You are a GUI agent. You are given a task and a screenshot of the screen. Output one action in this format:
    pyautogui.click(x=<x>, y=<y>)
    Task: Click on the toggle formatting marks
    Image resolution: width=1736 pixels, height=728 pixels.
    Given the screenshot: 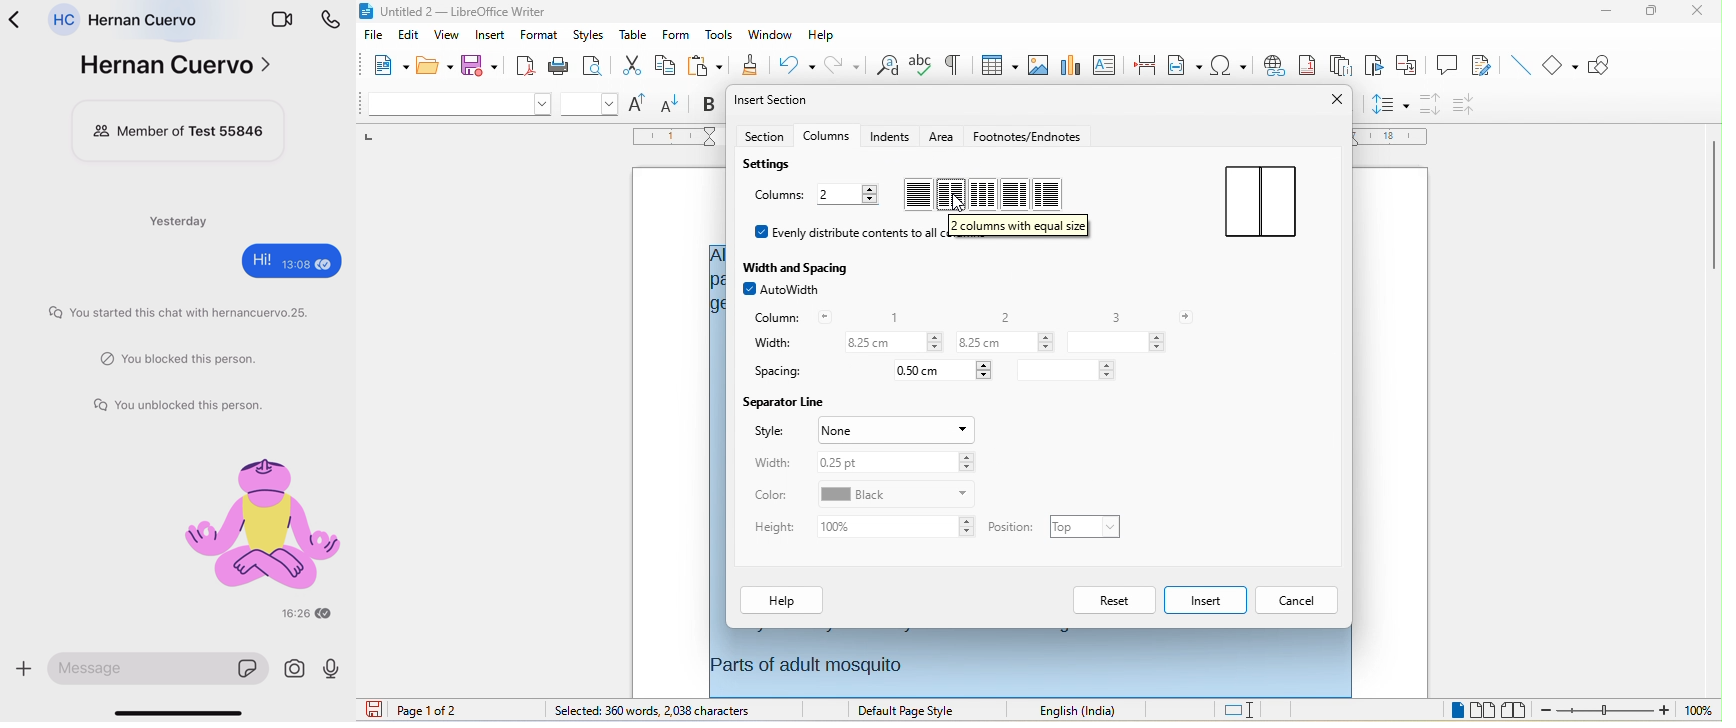 What is the action you would take?
    pyautogui.click(x=953, y=63)
    